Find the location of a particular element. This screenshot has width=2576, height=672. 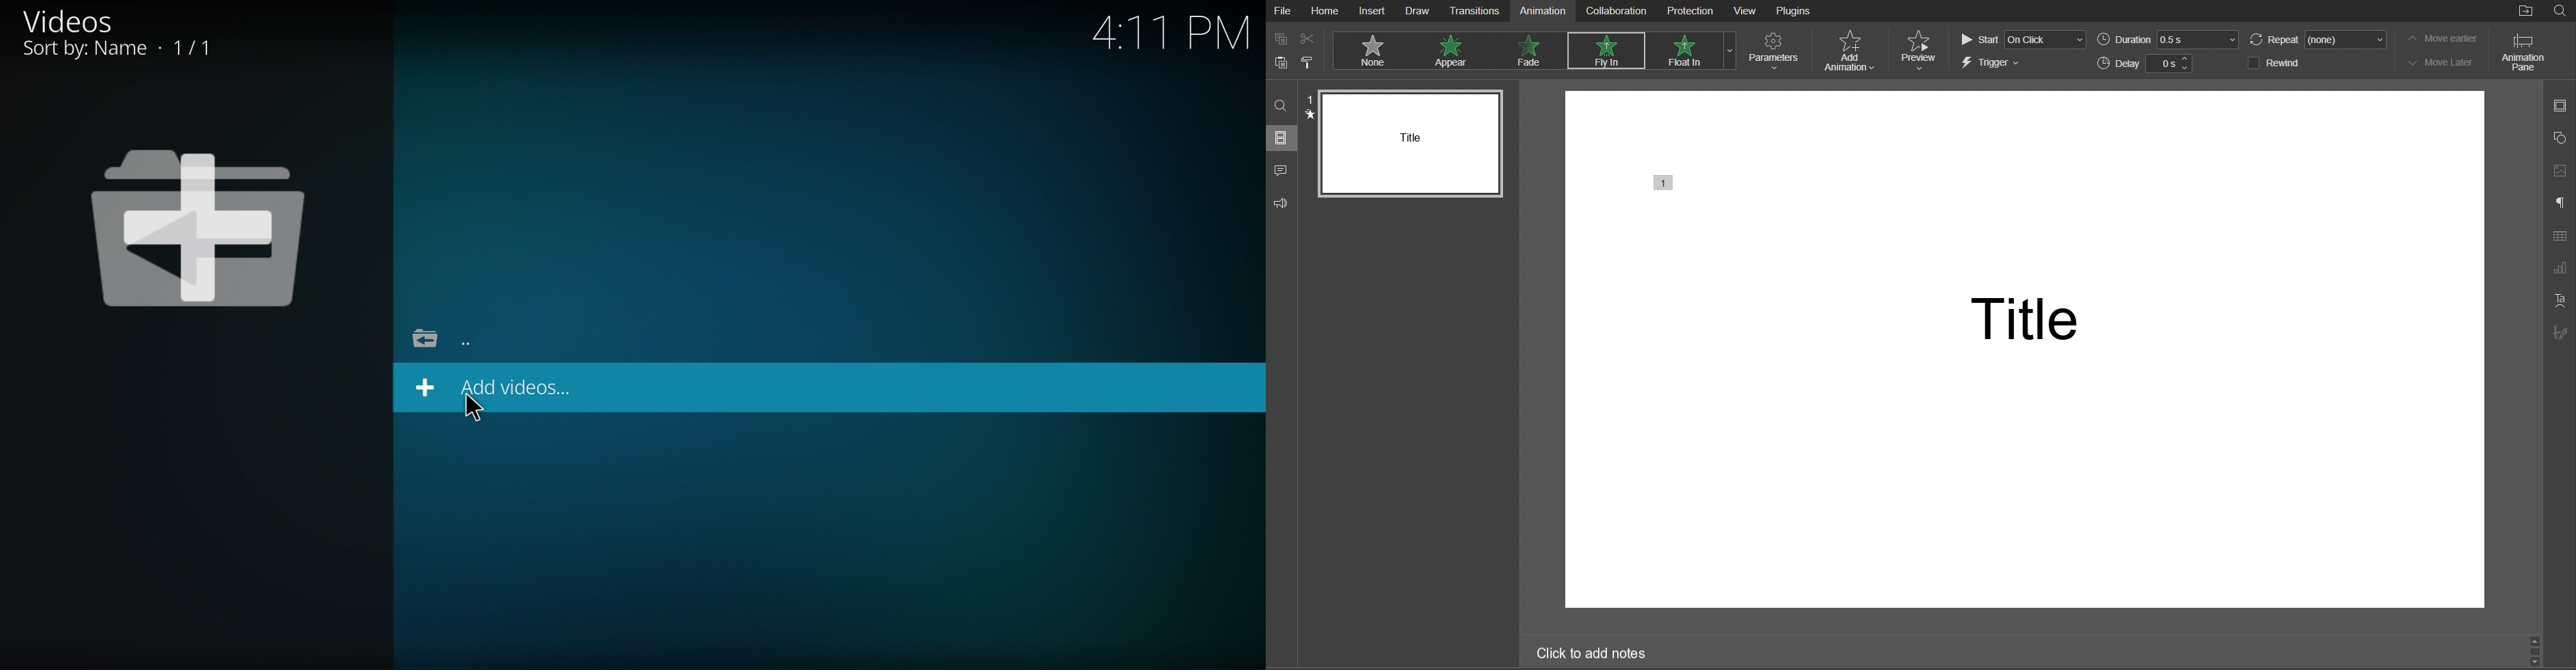

Paragraph Settings is located at coordinates (2560, 202).